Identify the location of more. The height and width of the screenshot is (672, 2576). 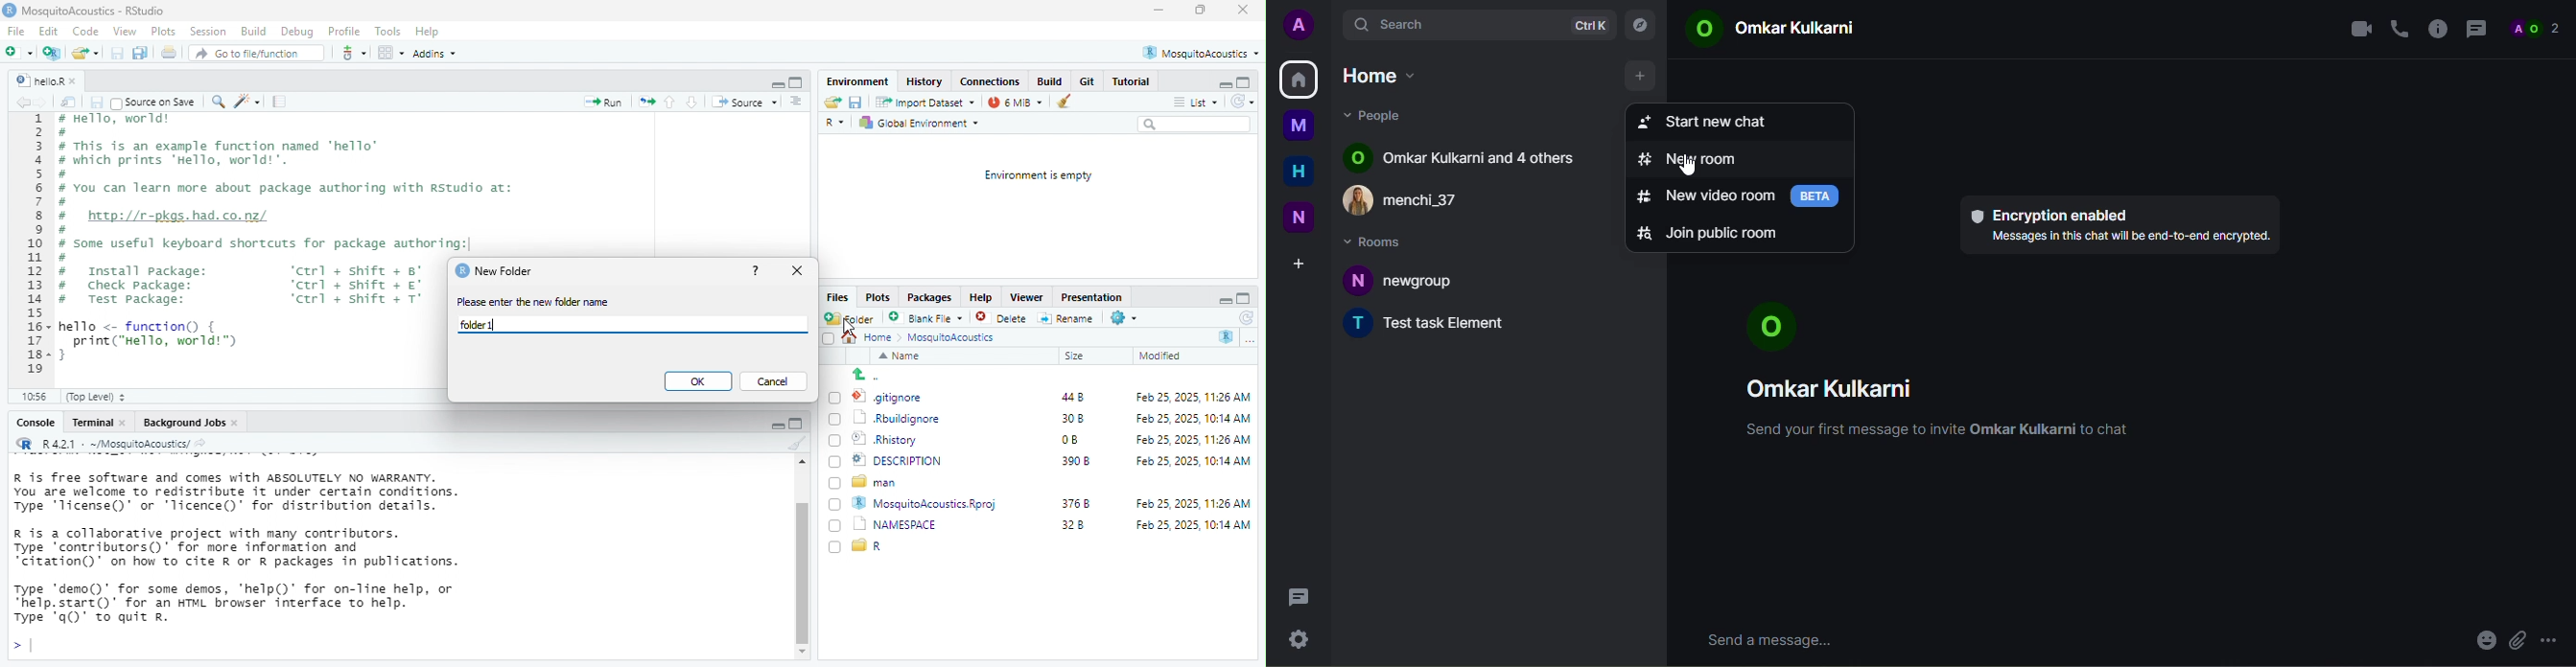
(2557, 632).